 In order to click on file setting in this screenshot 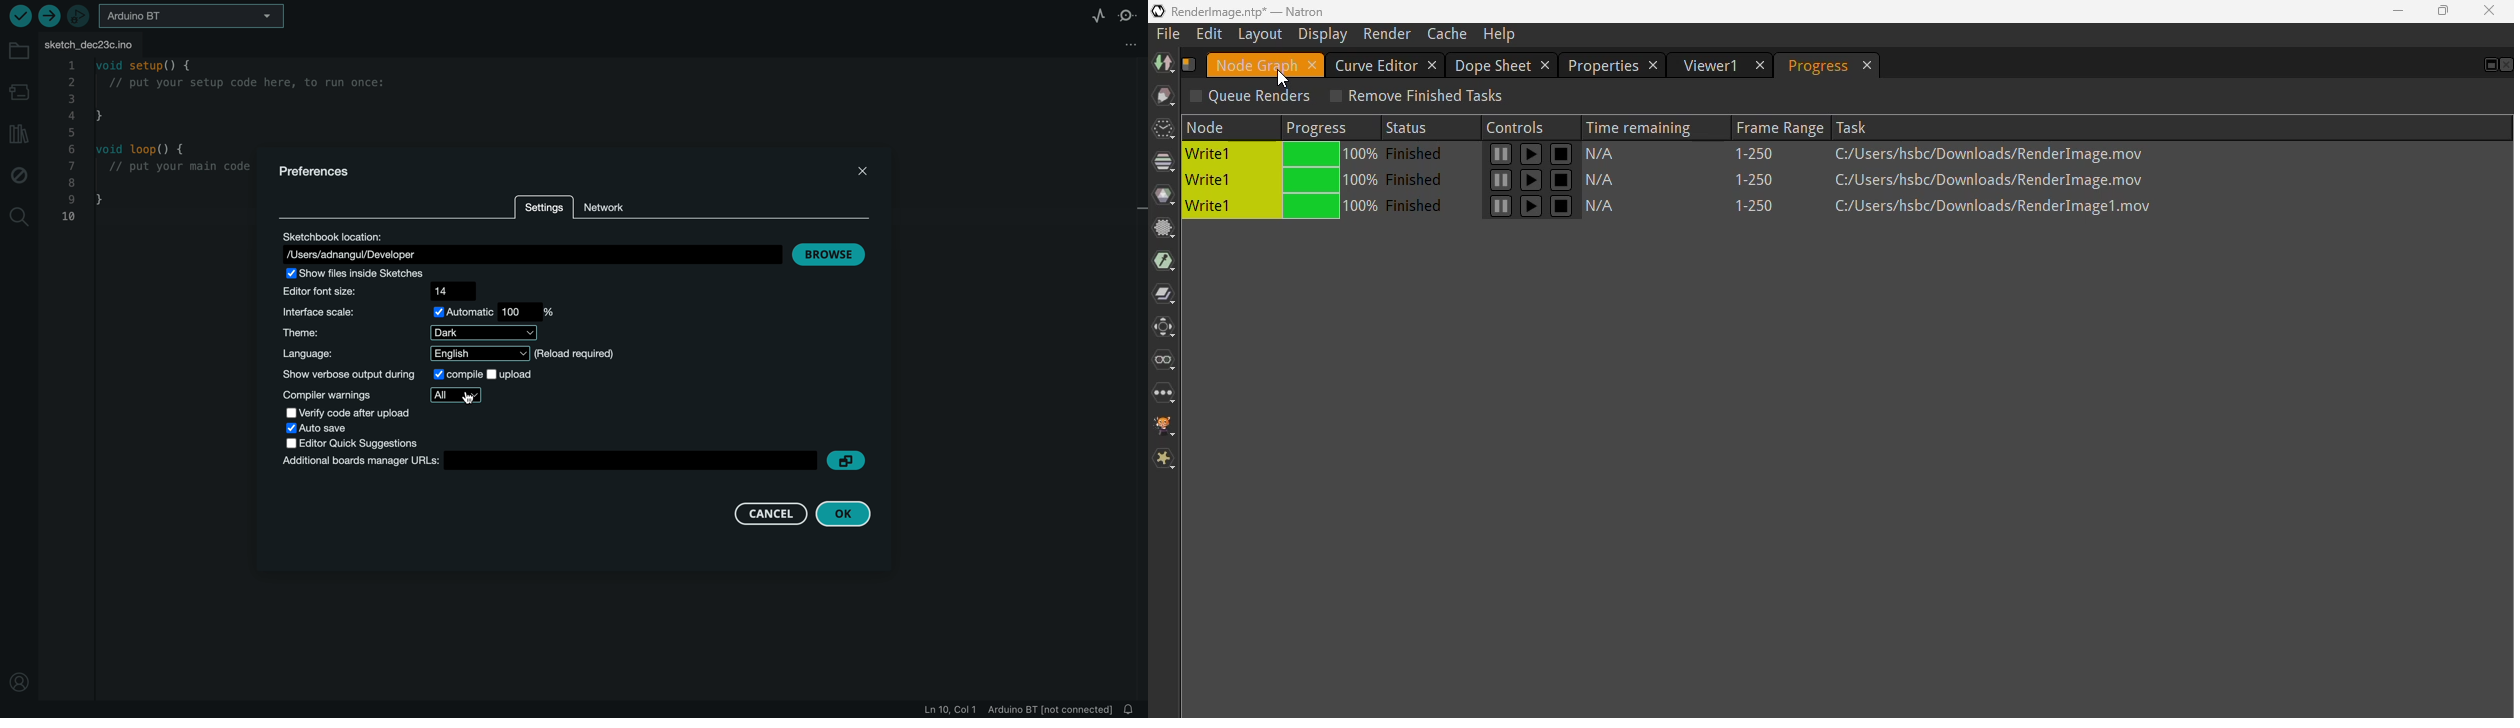, I will do `click(1128, 42)`.